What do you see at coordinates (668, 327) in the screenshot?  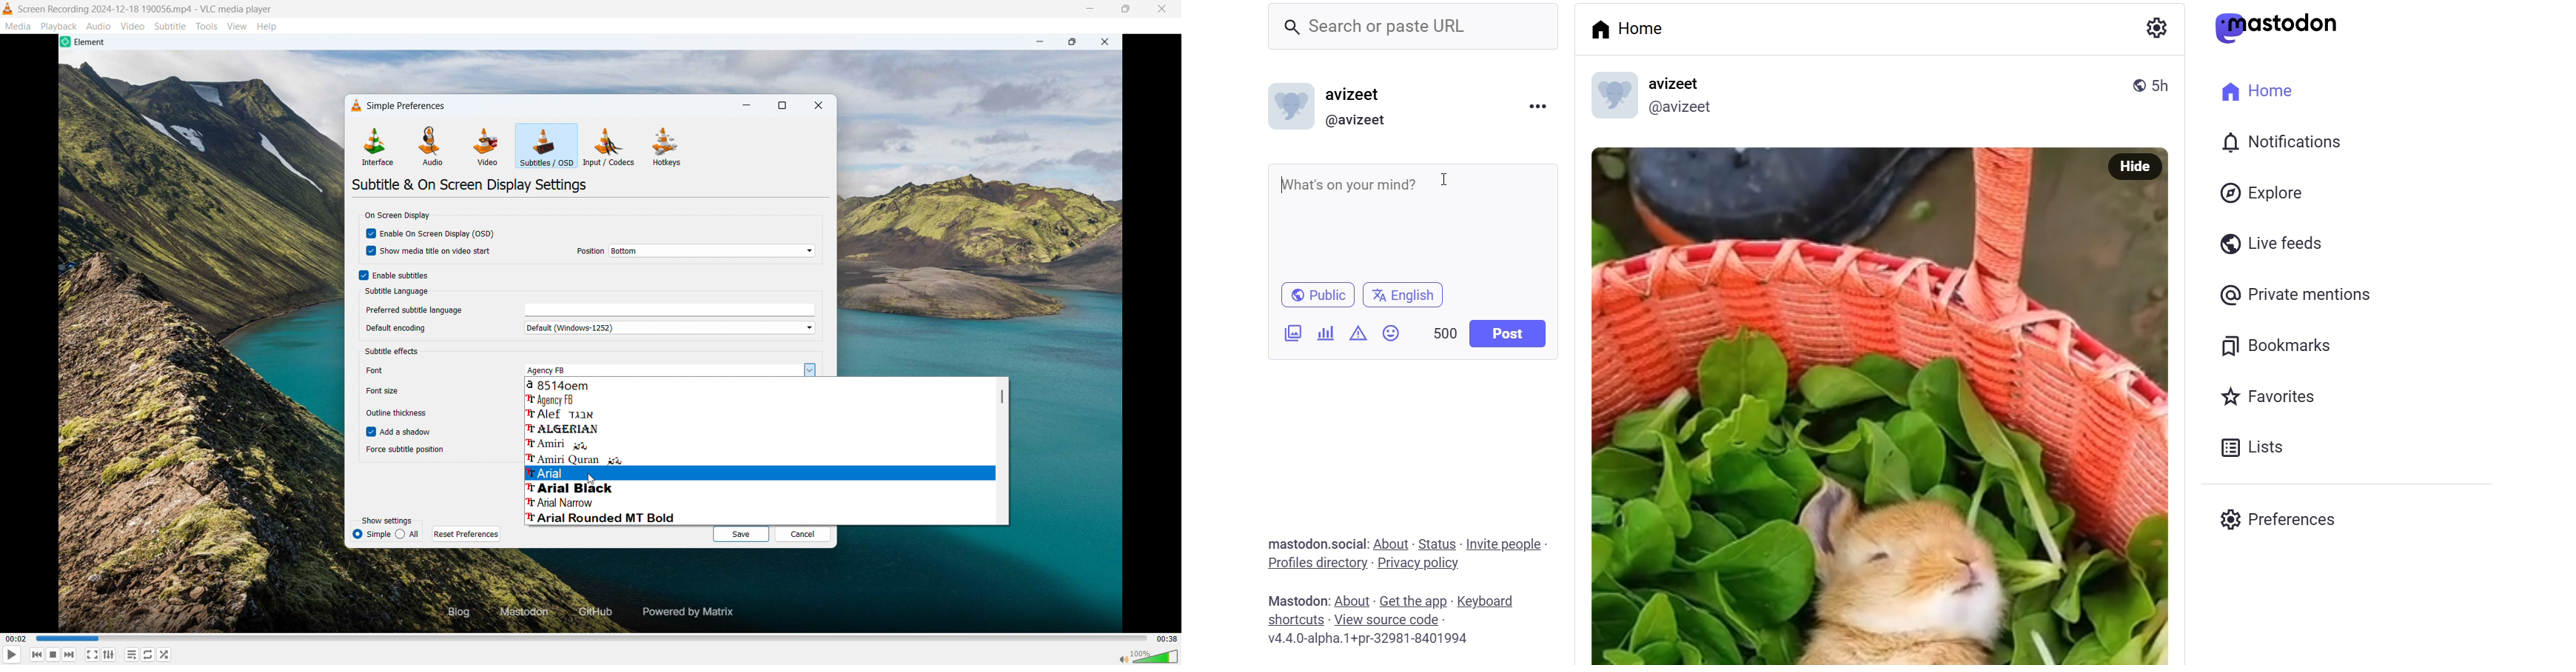 I see `set default encoding` at bounding box center [668, 327].